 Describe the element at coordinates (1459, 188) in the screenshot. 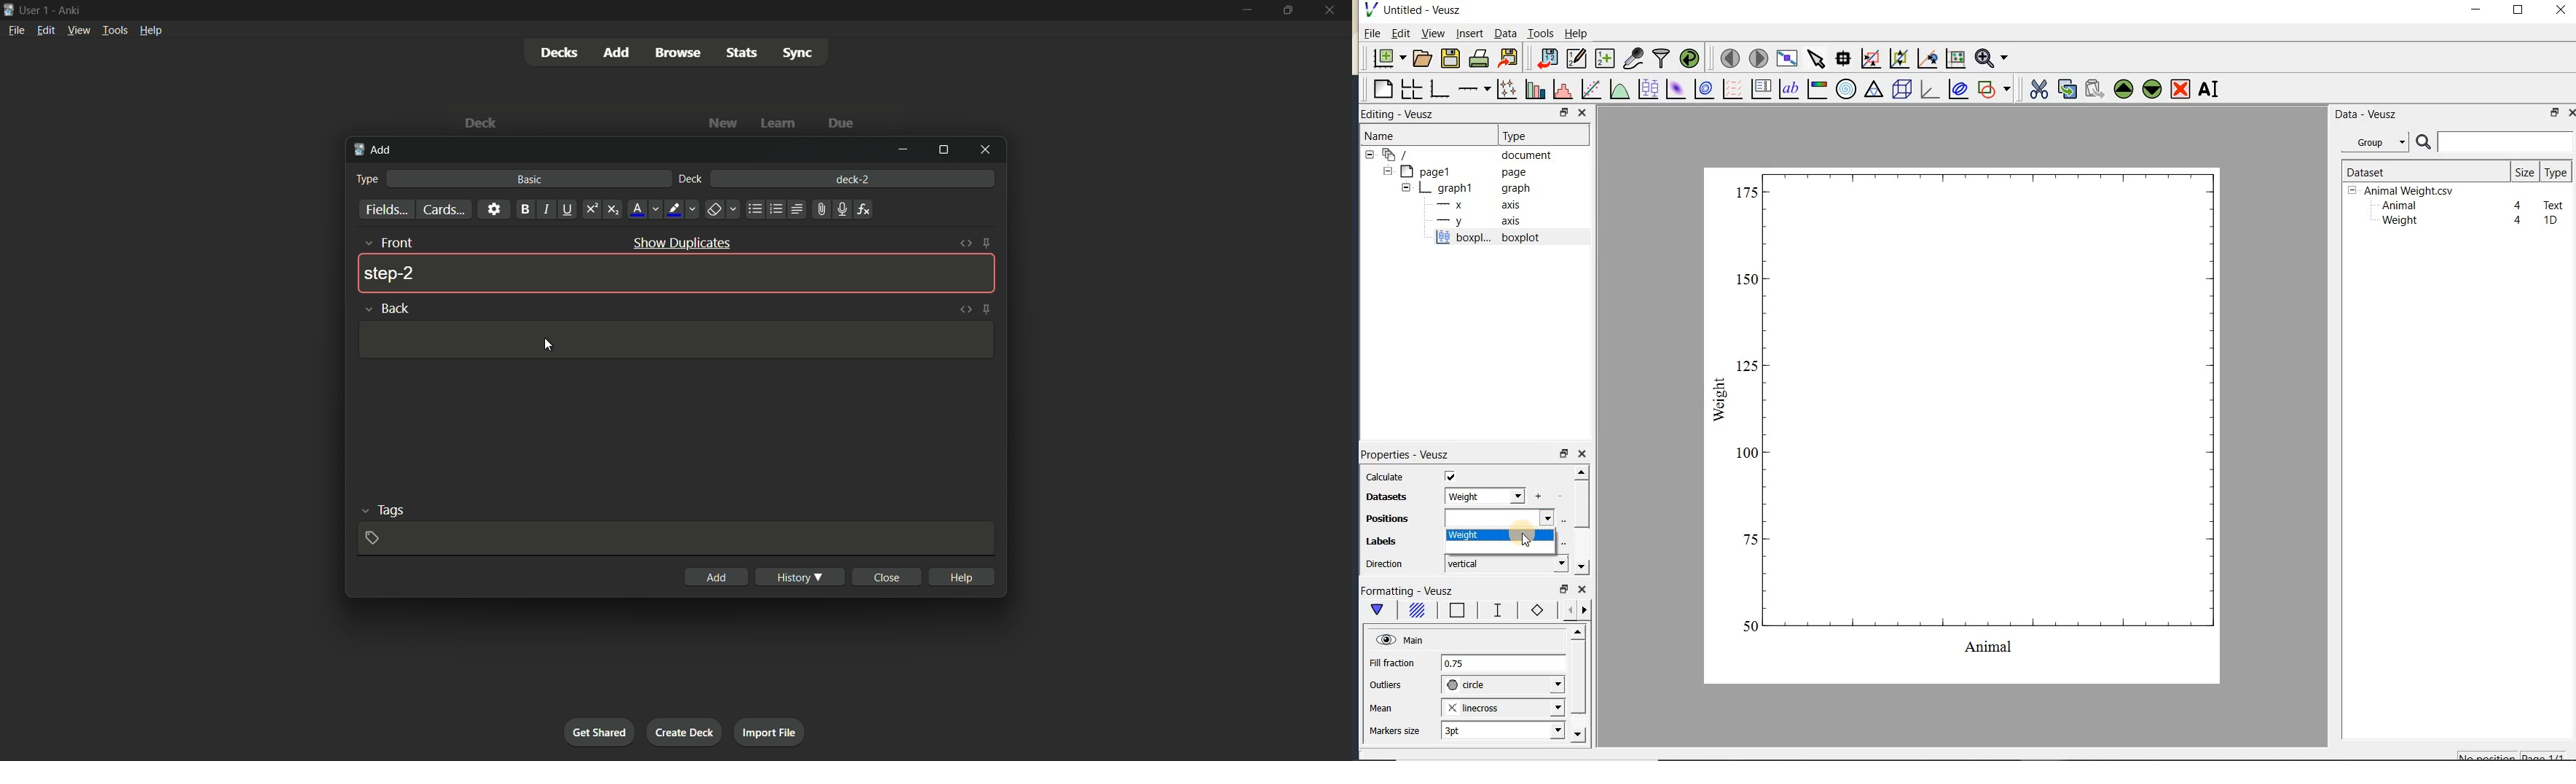

I see `graph1` at that location.